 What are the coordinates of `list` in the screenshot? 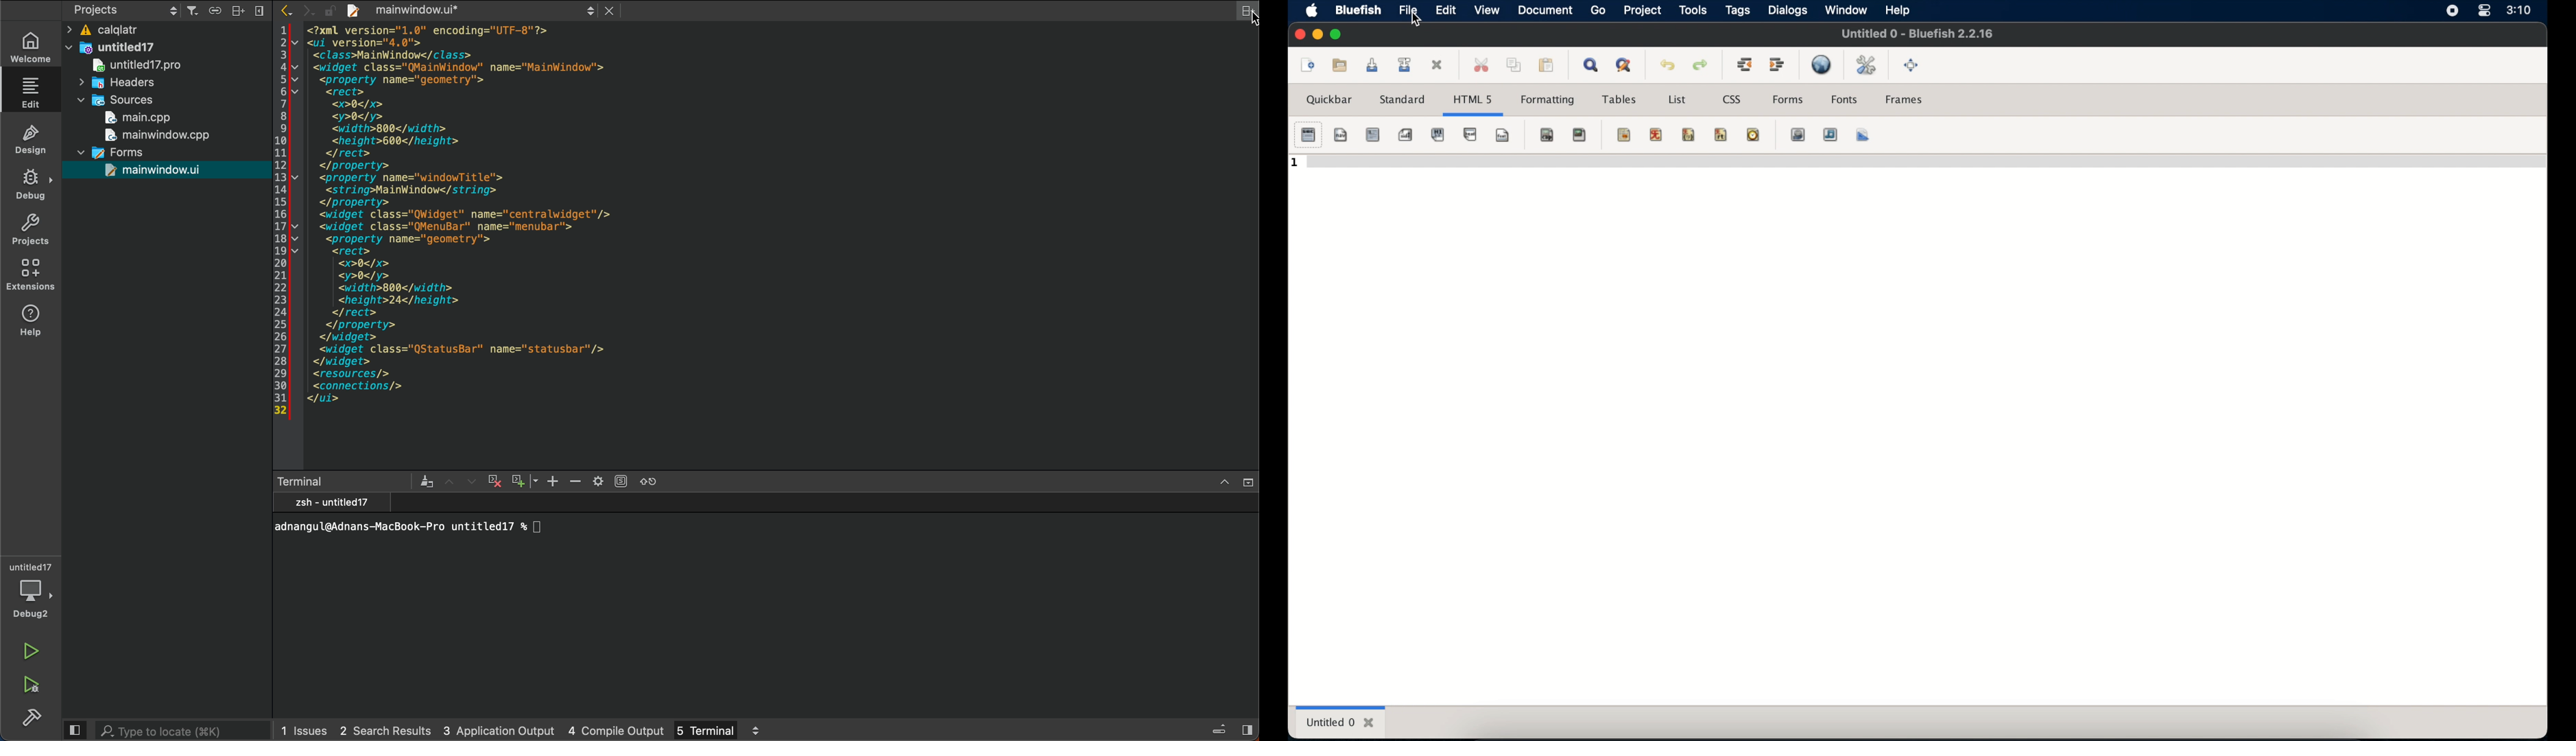 It's located at (1677, 99).